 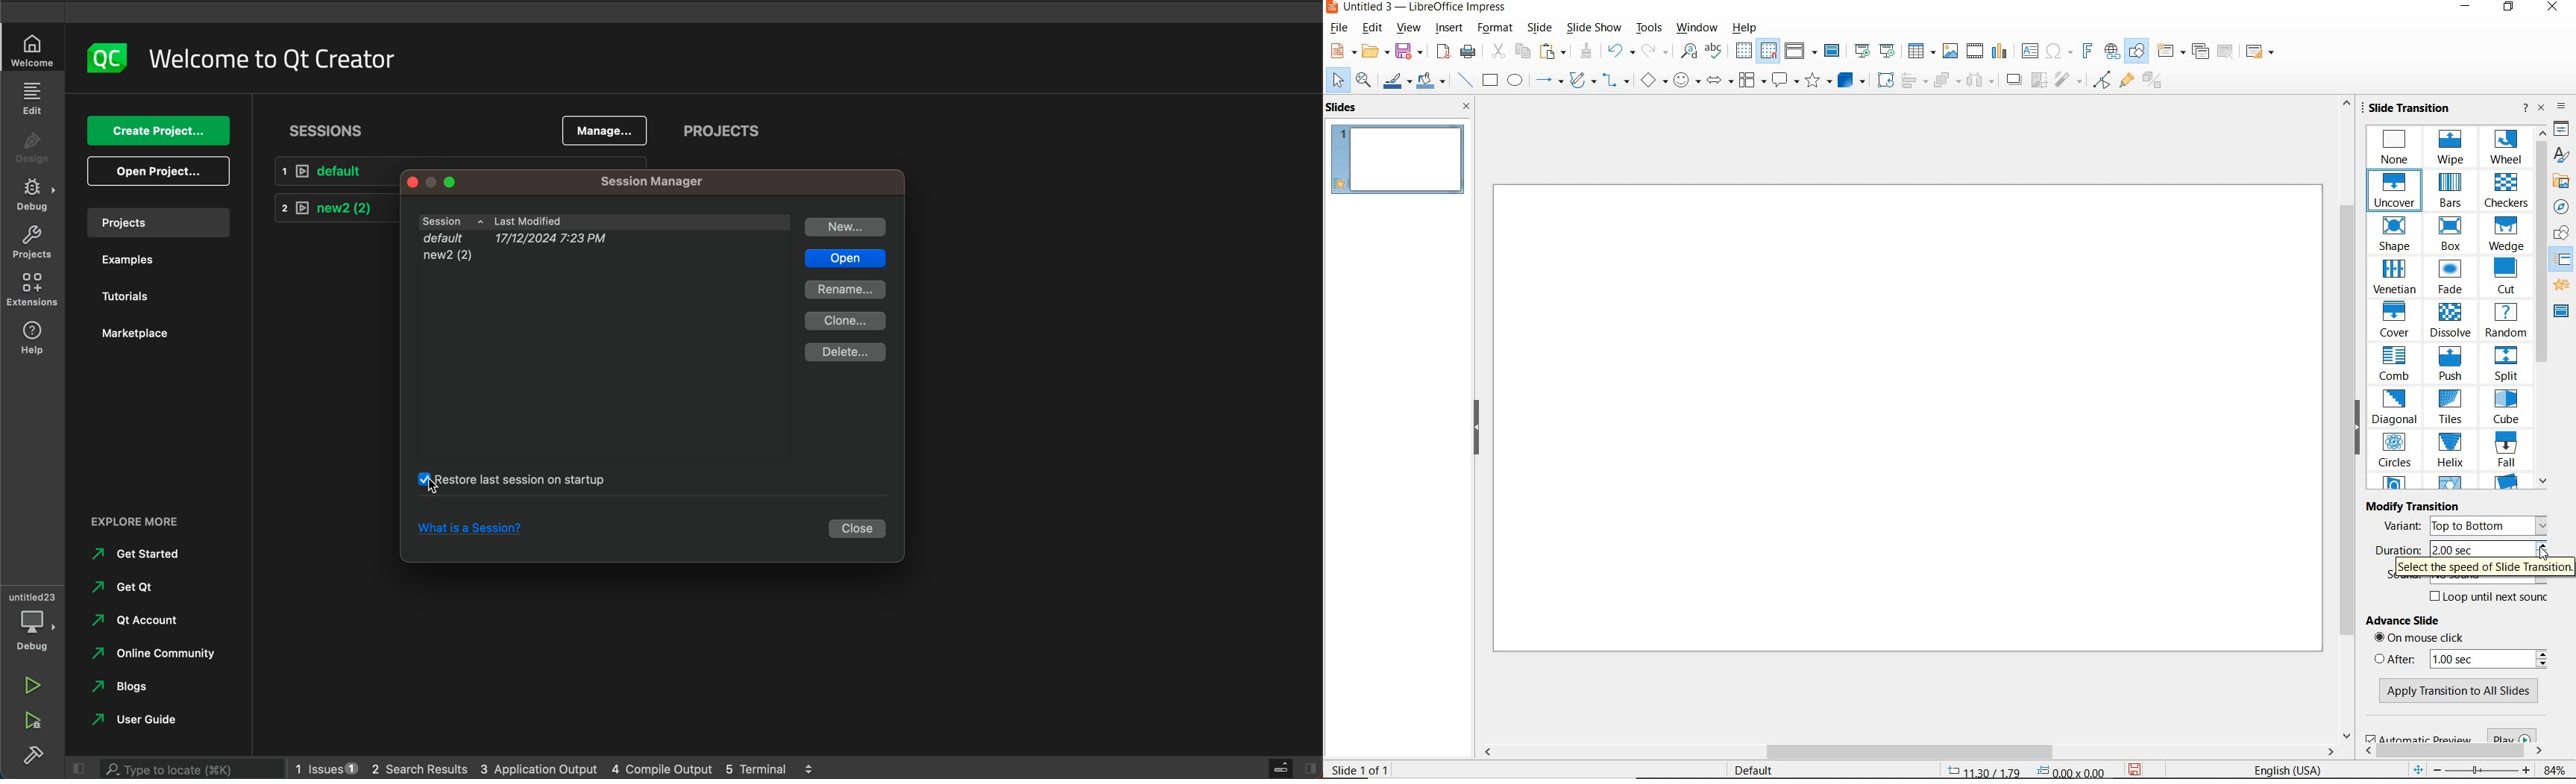 I want to click on LINE COLOR, so click(x=1398, y=81).